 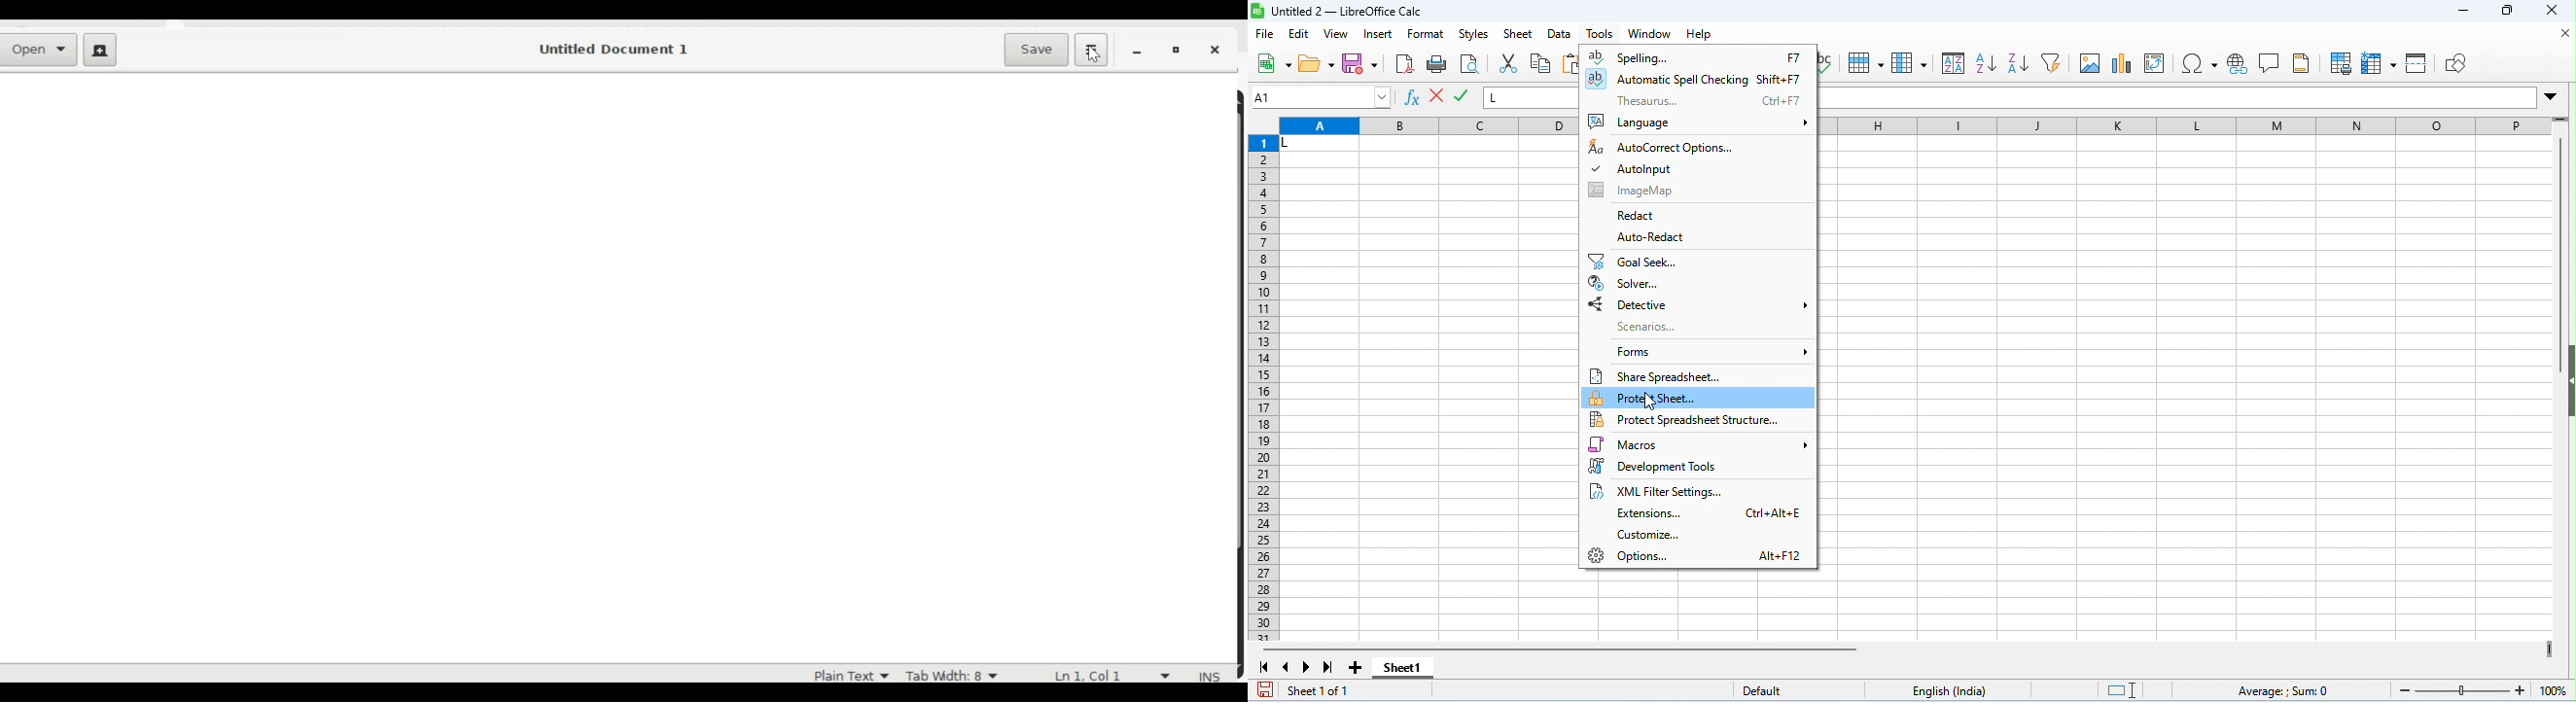 What do you see at coordinates (2381, 64) in the screenshot?
I see `freeze rows and columns` at bounding box center [2381, 64].